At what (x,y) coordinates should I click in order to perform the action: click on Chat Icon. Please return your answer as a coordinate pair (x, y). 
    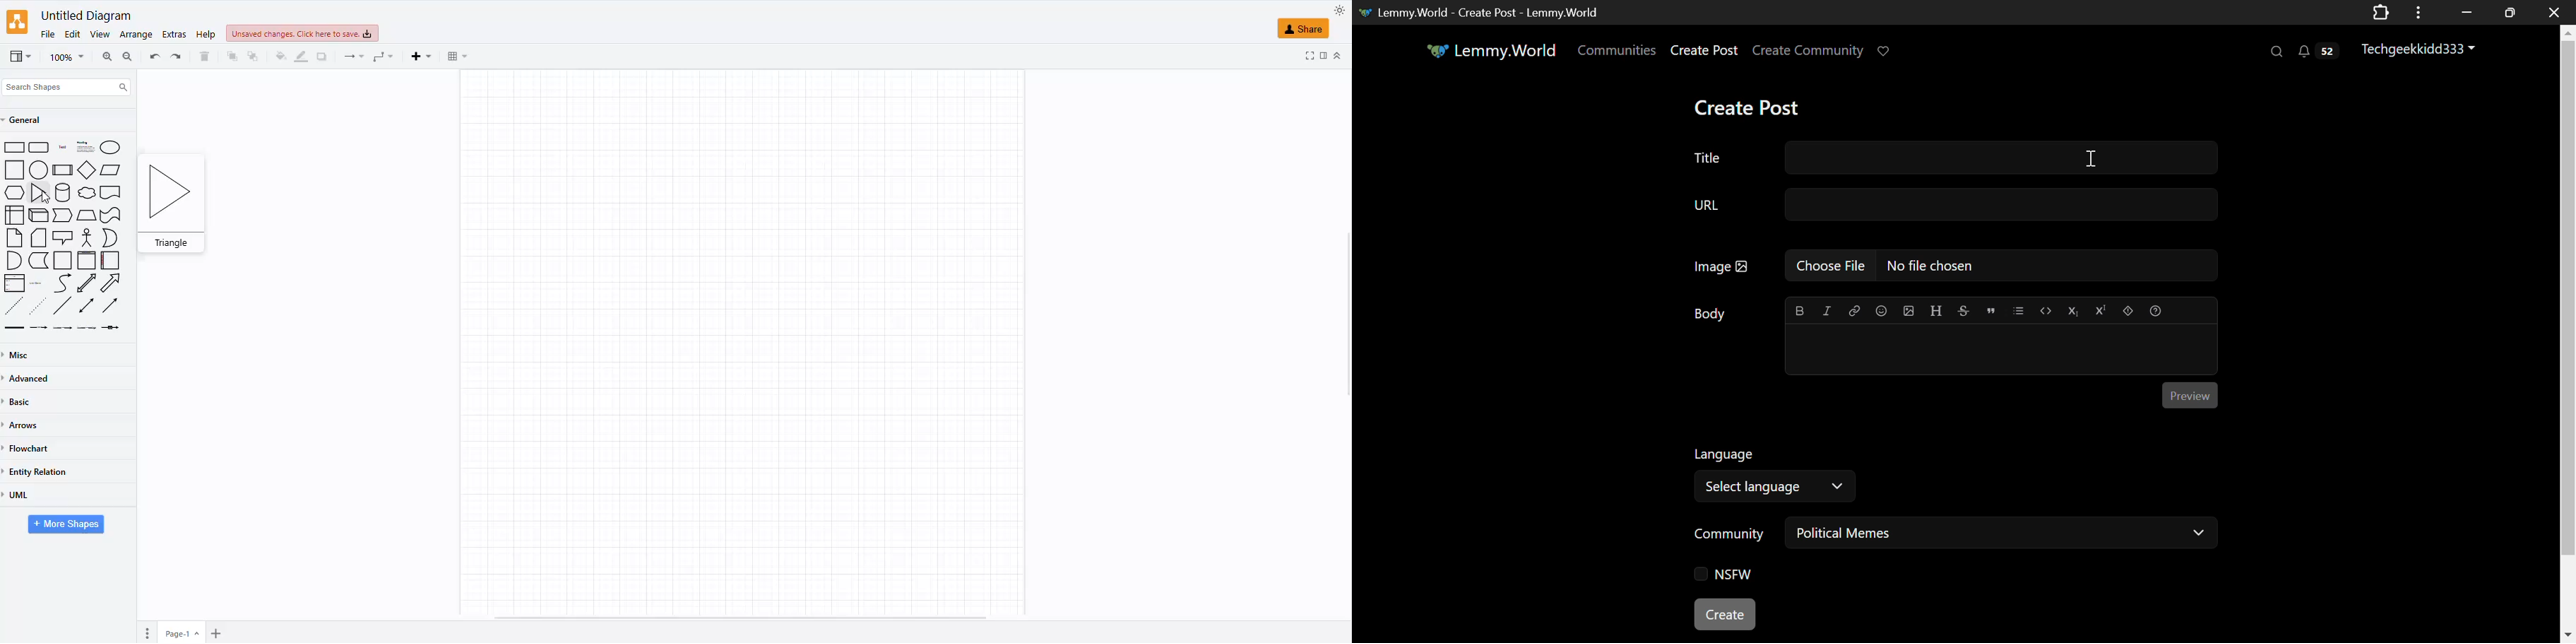
    Looking at the image, I should click on (63, 237).